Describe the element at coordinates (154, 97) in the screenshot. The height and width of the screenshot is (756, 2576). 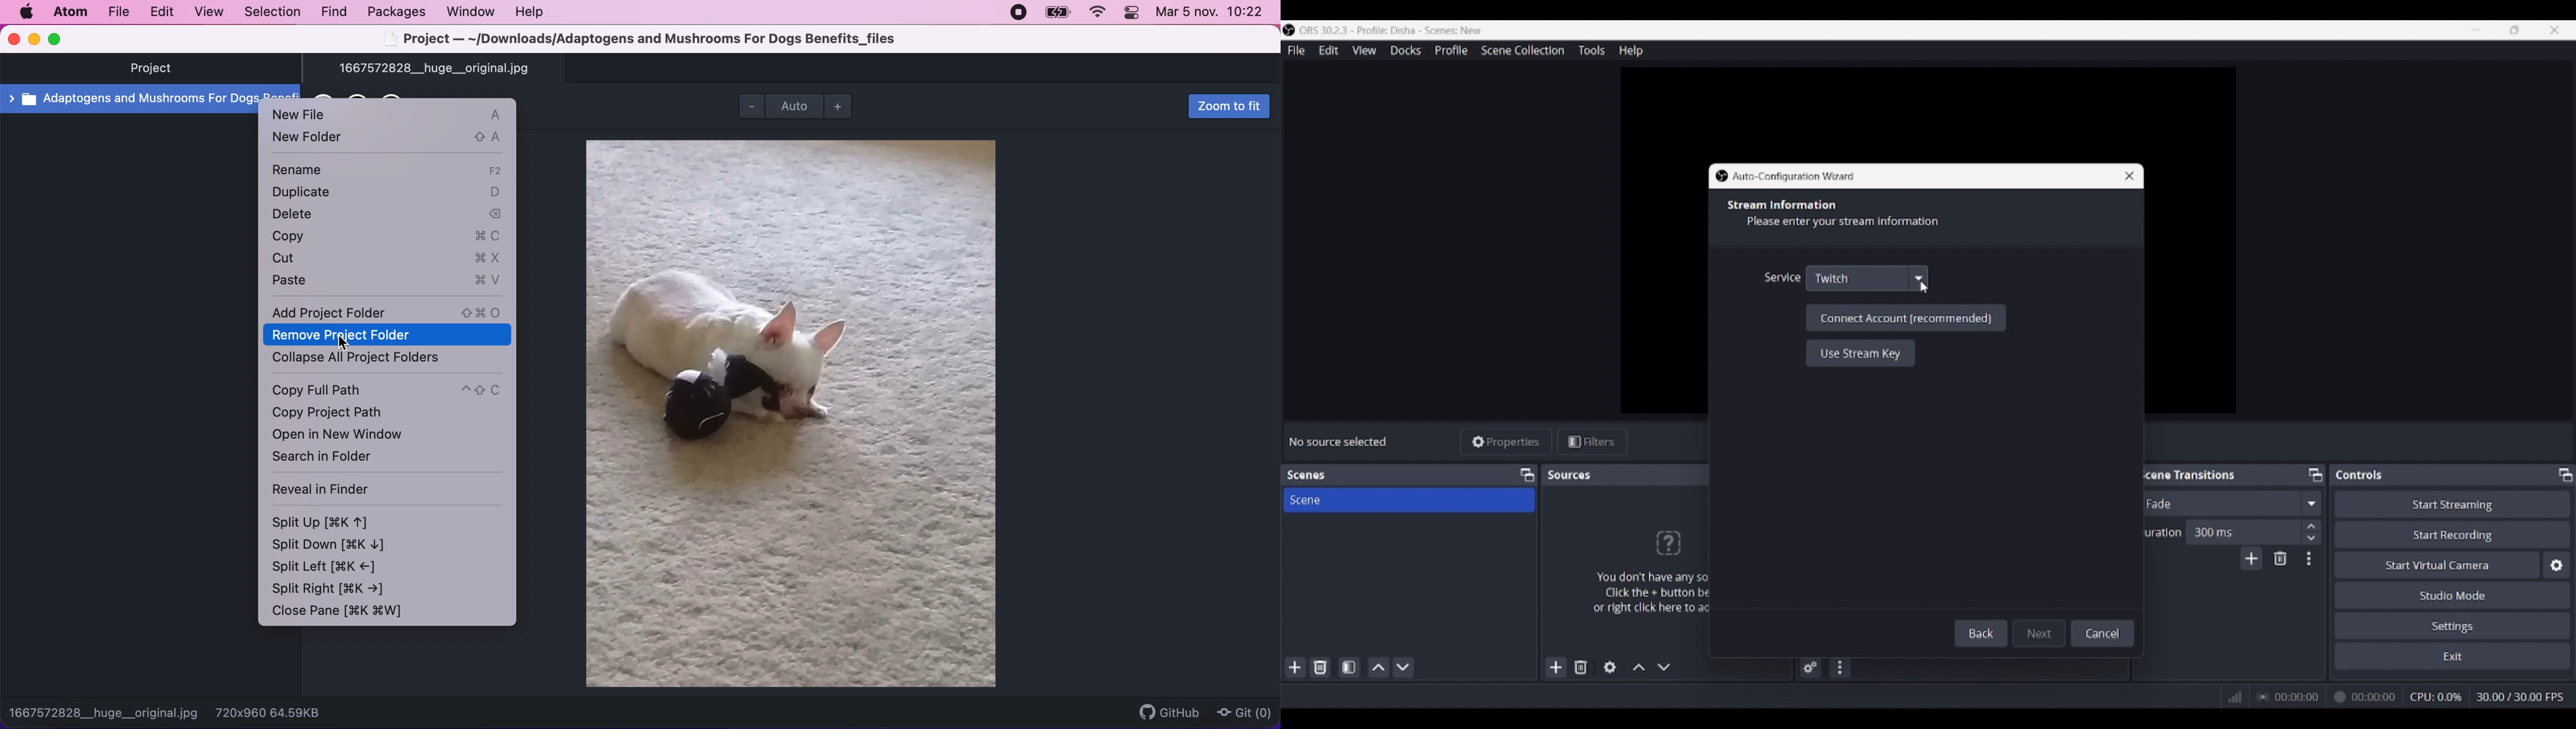
I see `Adaptogens and mushrooms for dogs benefit` at that location.